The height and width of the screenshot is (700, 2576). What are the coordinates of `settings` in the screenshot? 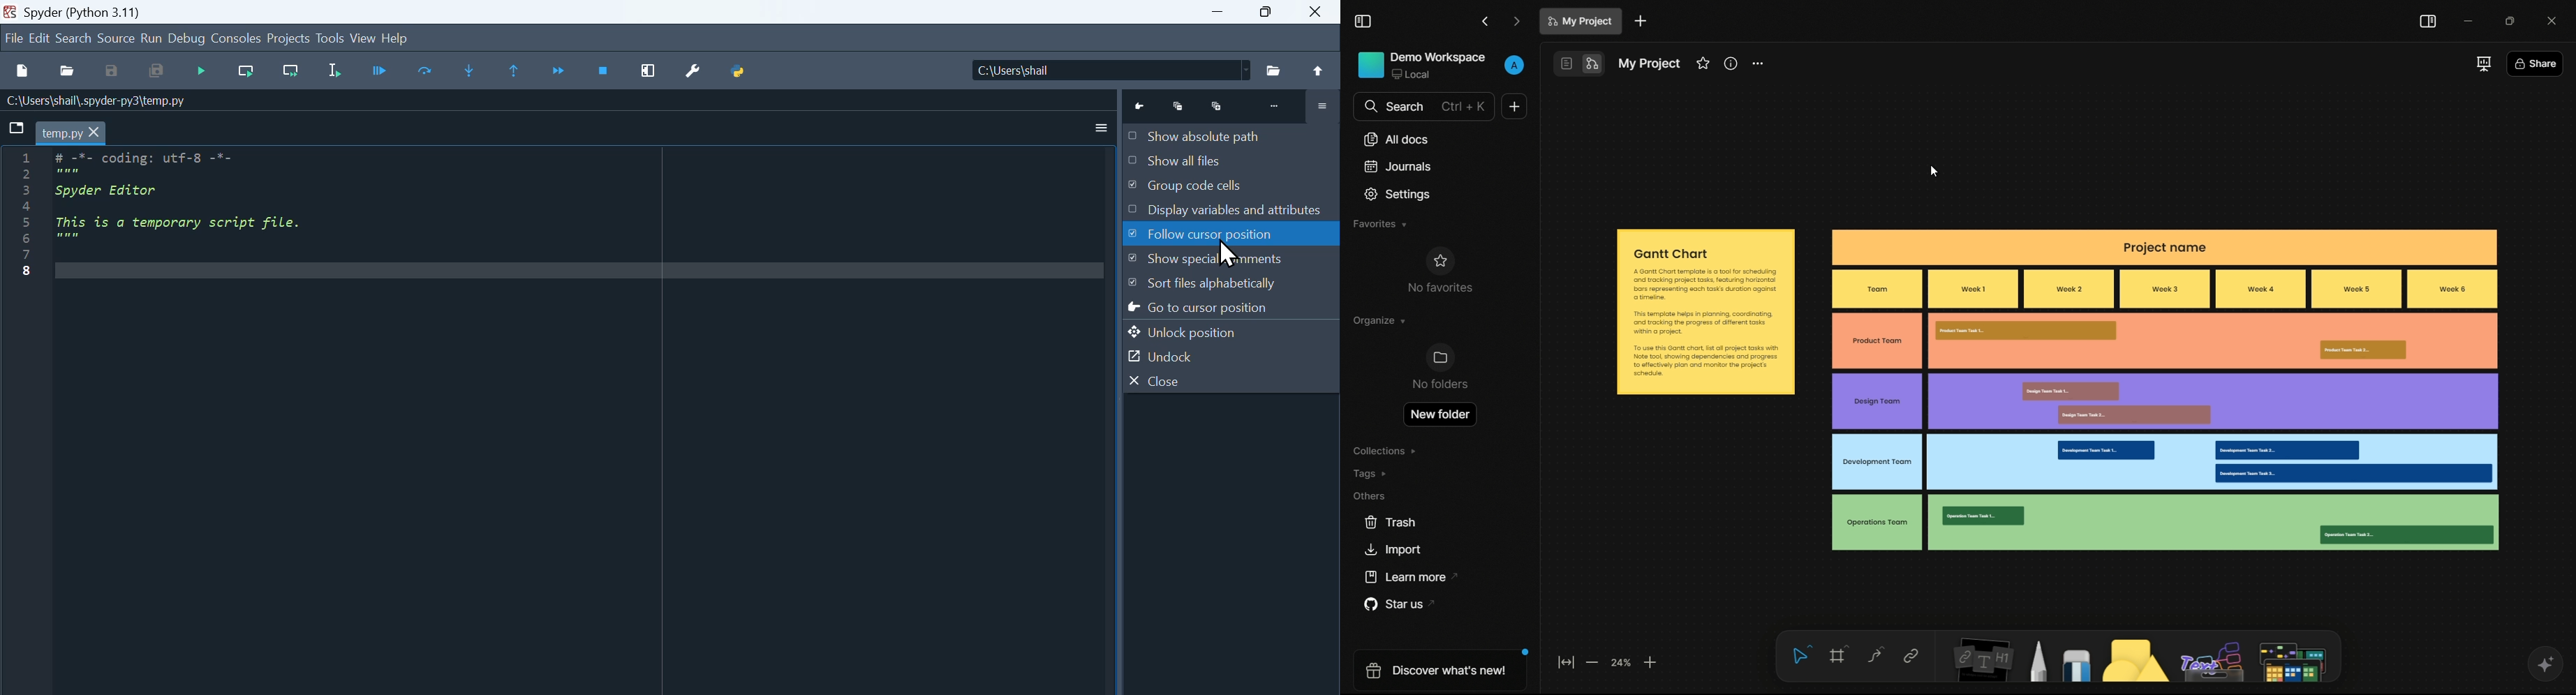 It's located at (1398, 194).